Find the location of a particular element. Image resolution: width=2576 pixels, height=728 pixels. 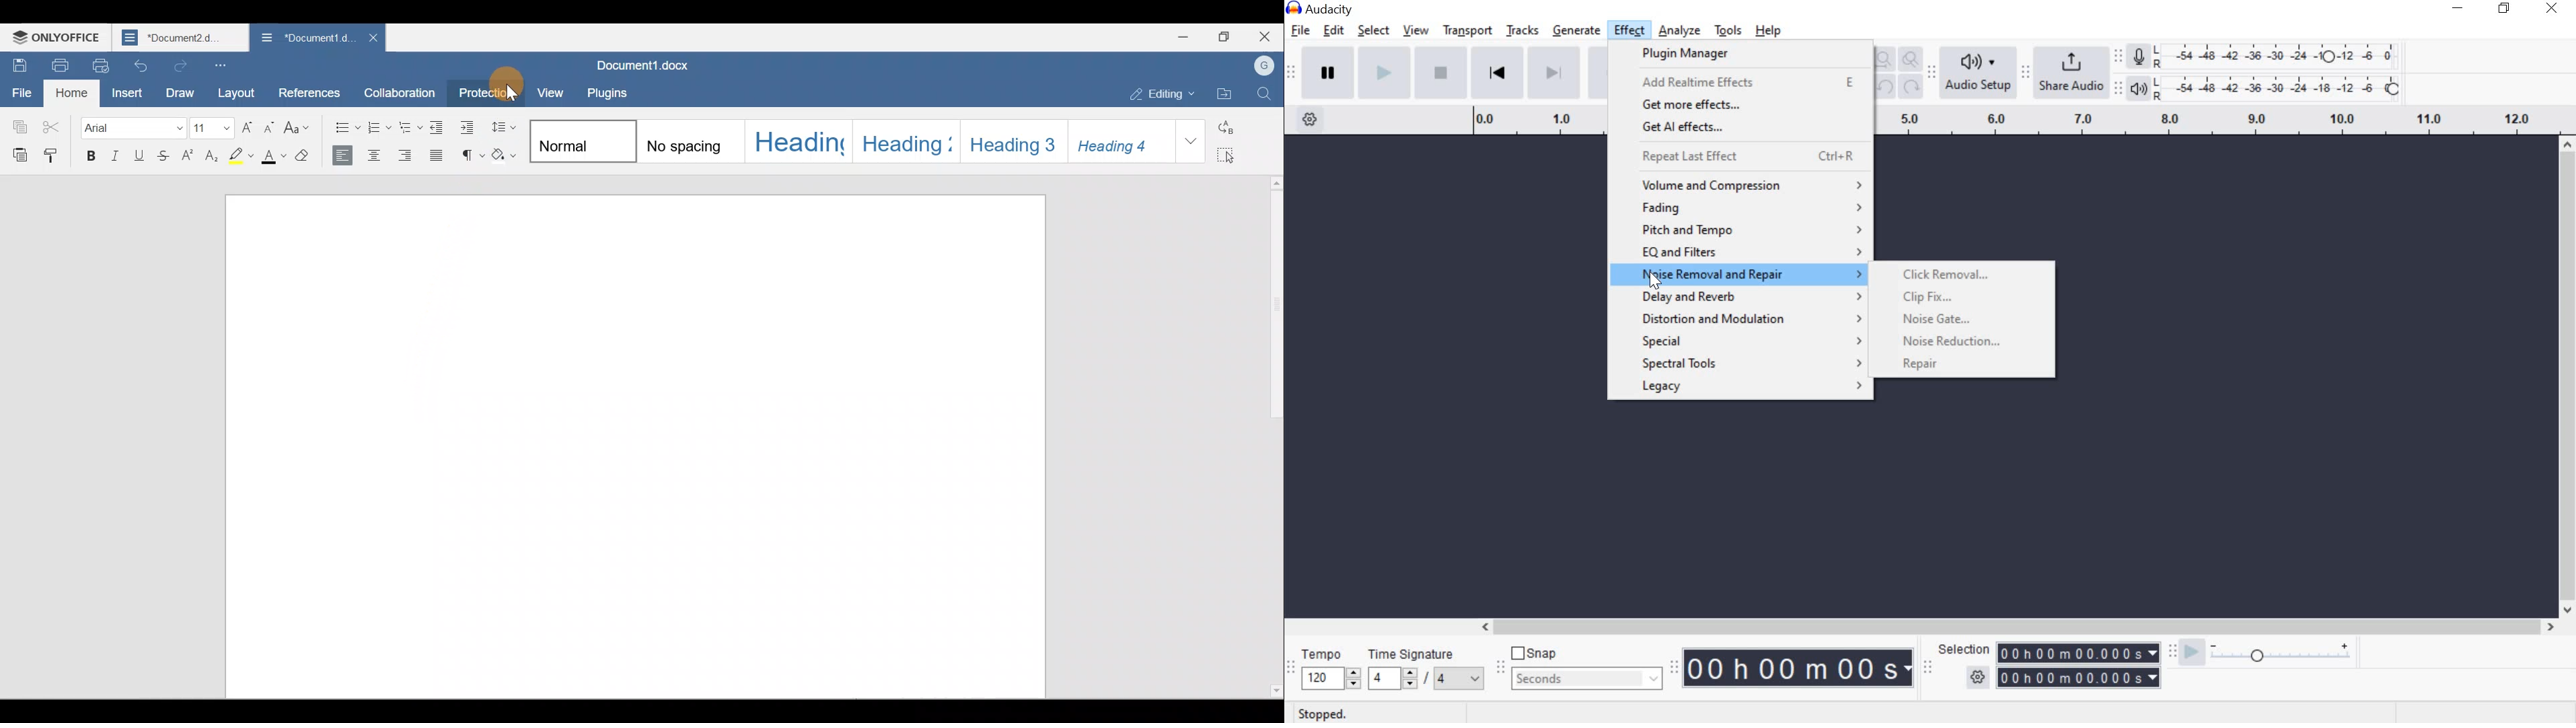

Record meter is located at coordinates (2140, 57).